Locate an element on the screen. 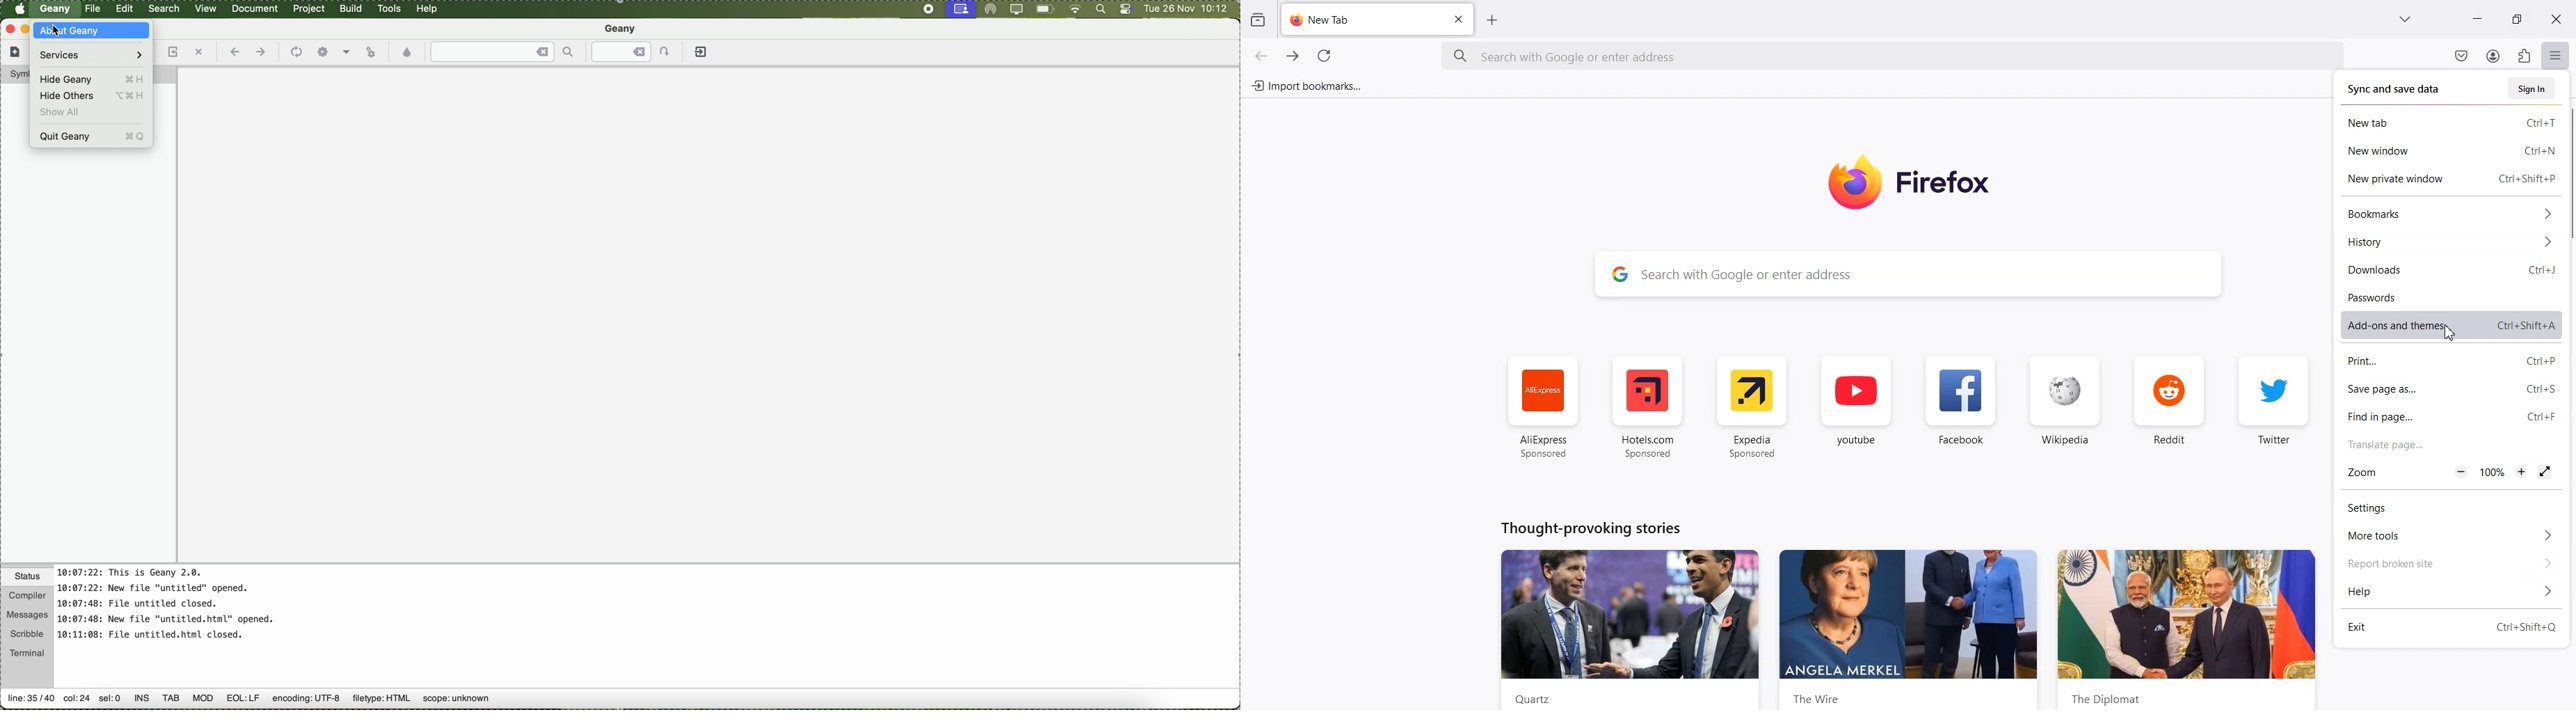 The image size is (2576, 728). Import bookmarks is located at coordinates (1306, 86).